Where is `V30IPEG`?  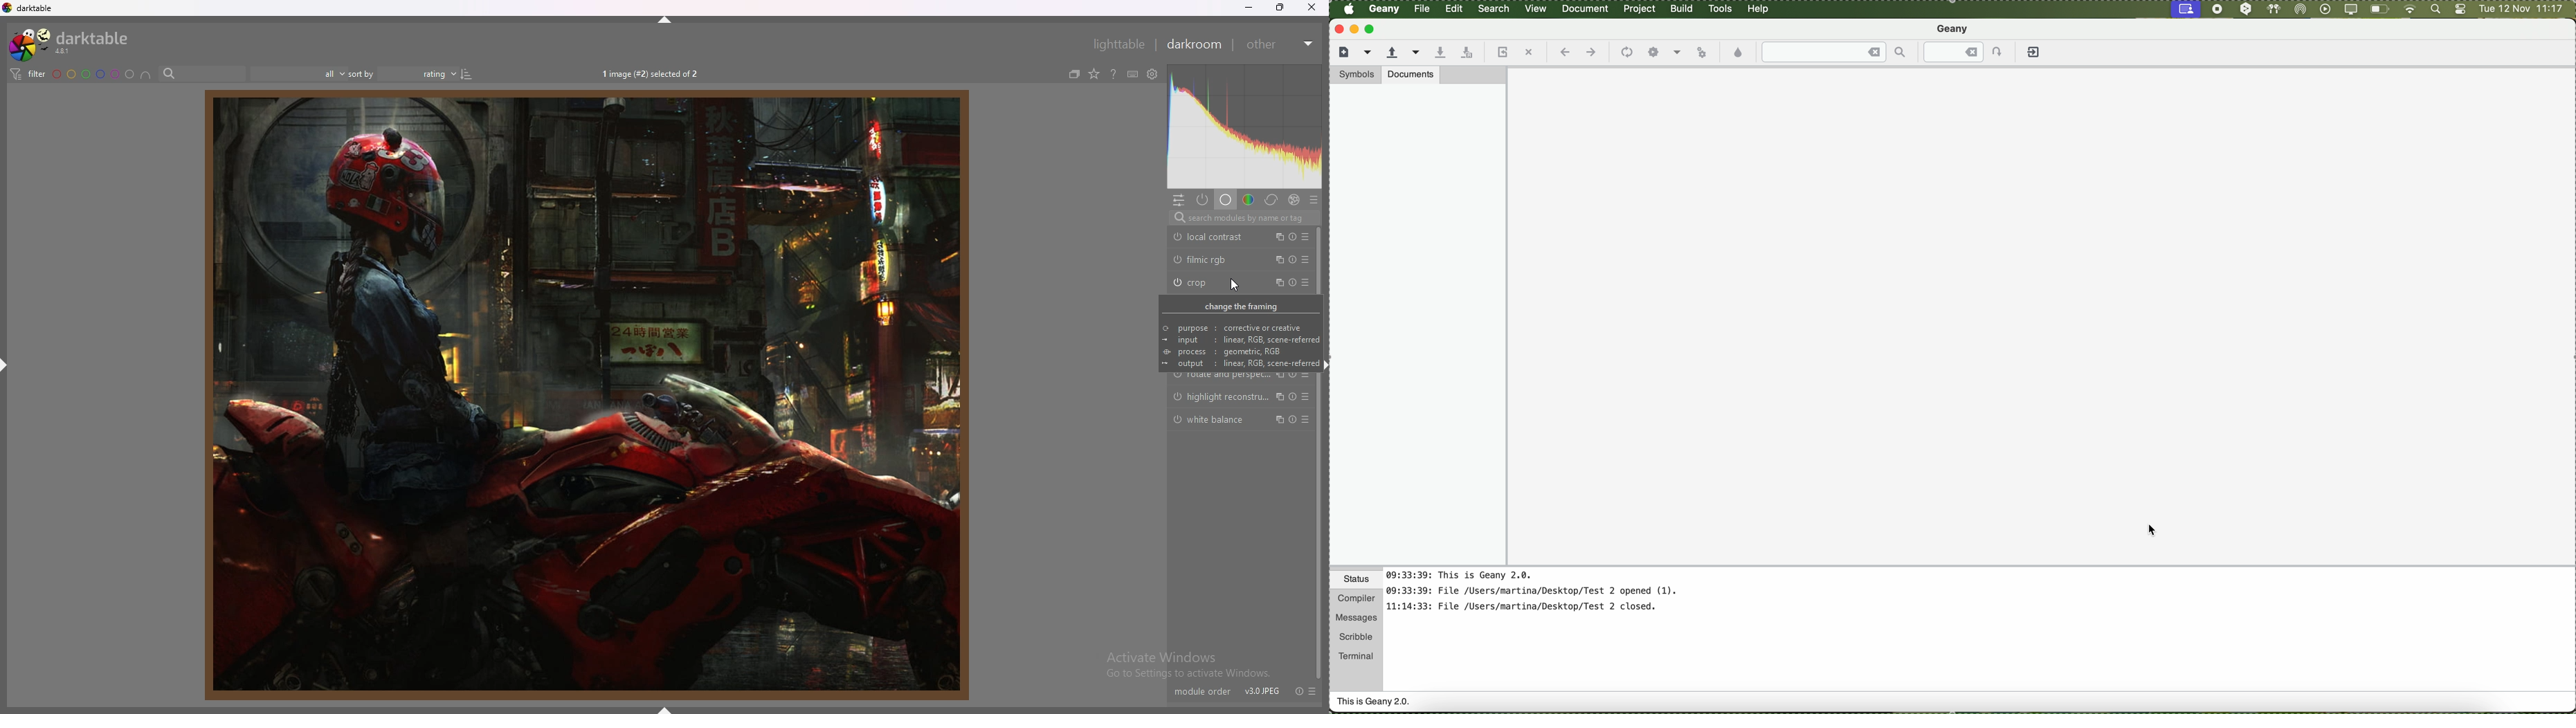 V30IPEG is located at coordinates (1261, 685).